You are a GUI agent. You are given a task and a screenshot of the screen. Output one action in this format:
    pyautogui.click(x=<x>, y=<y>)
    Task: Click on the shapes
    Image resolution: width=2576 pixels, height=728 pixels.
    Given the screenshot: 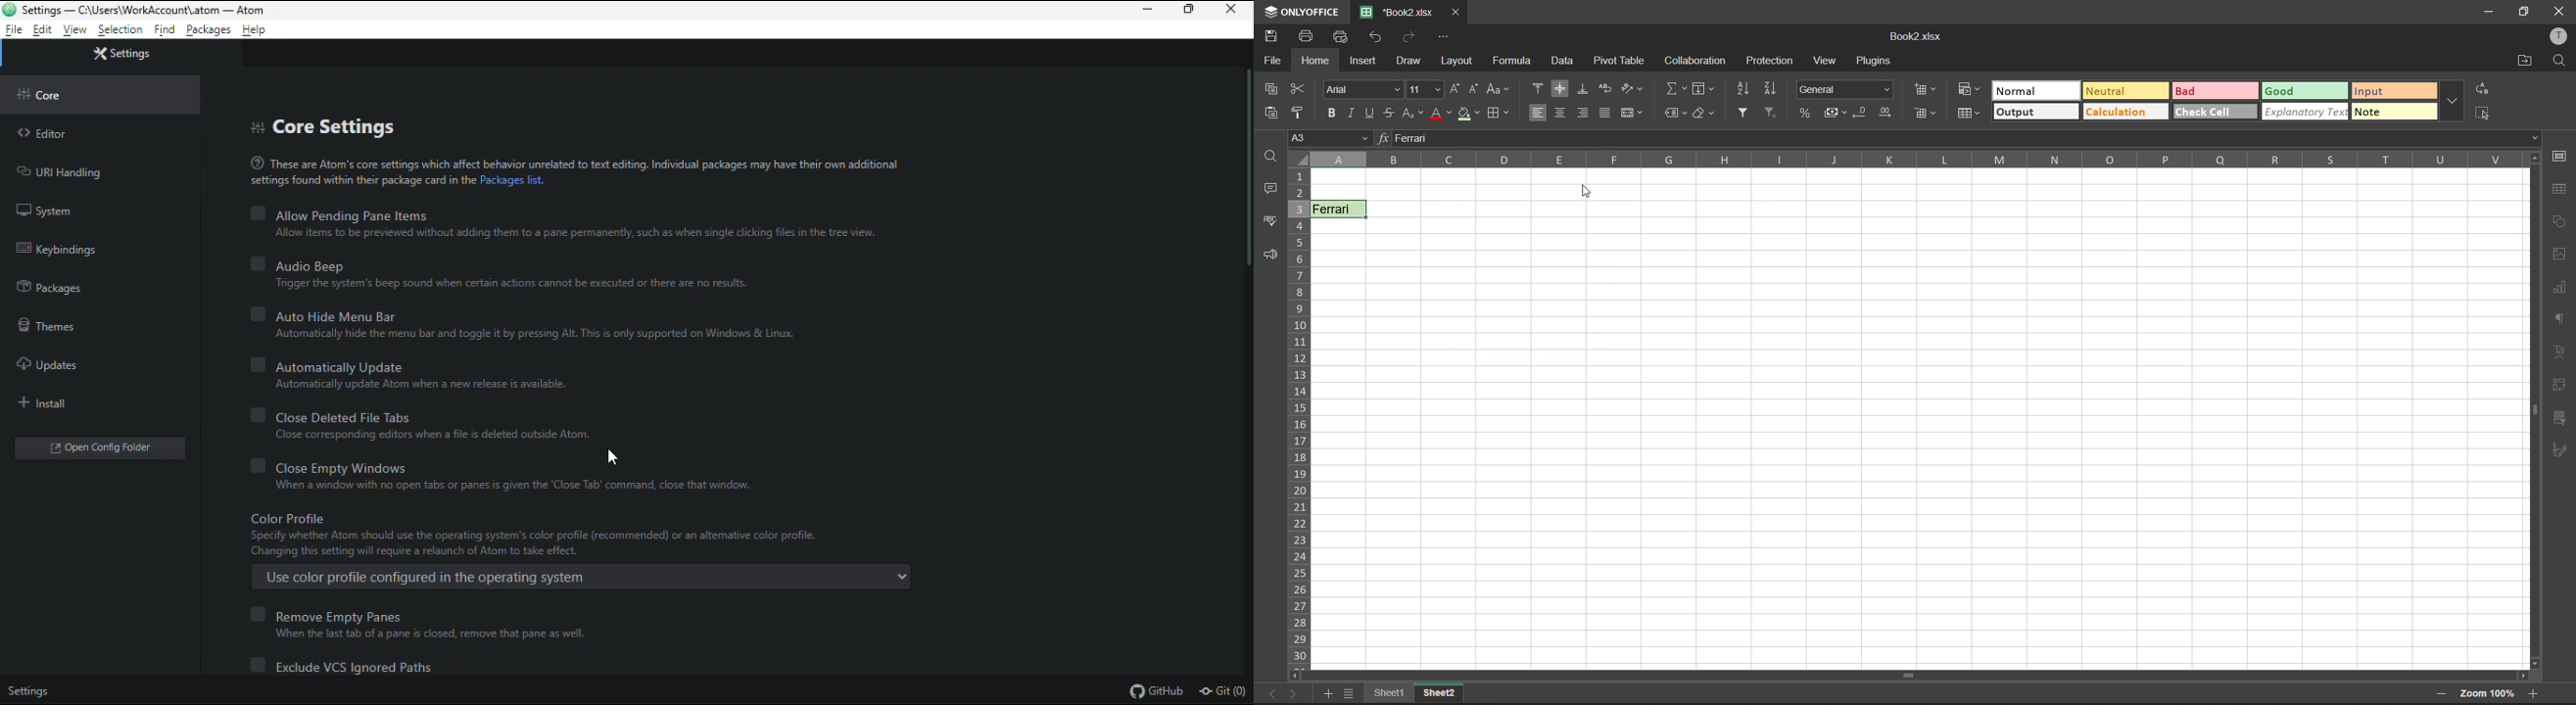 What is the action you would take?
    pyautogui.click(x=2560, y=222)
    